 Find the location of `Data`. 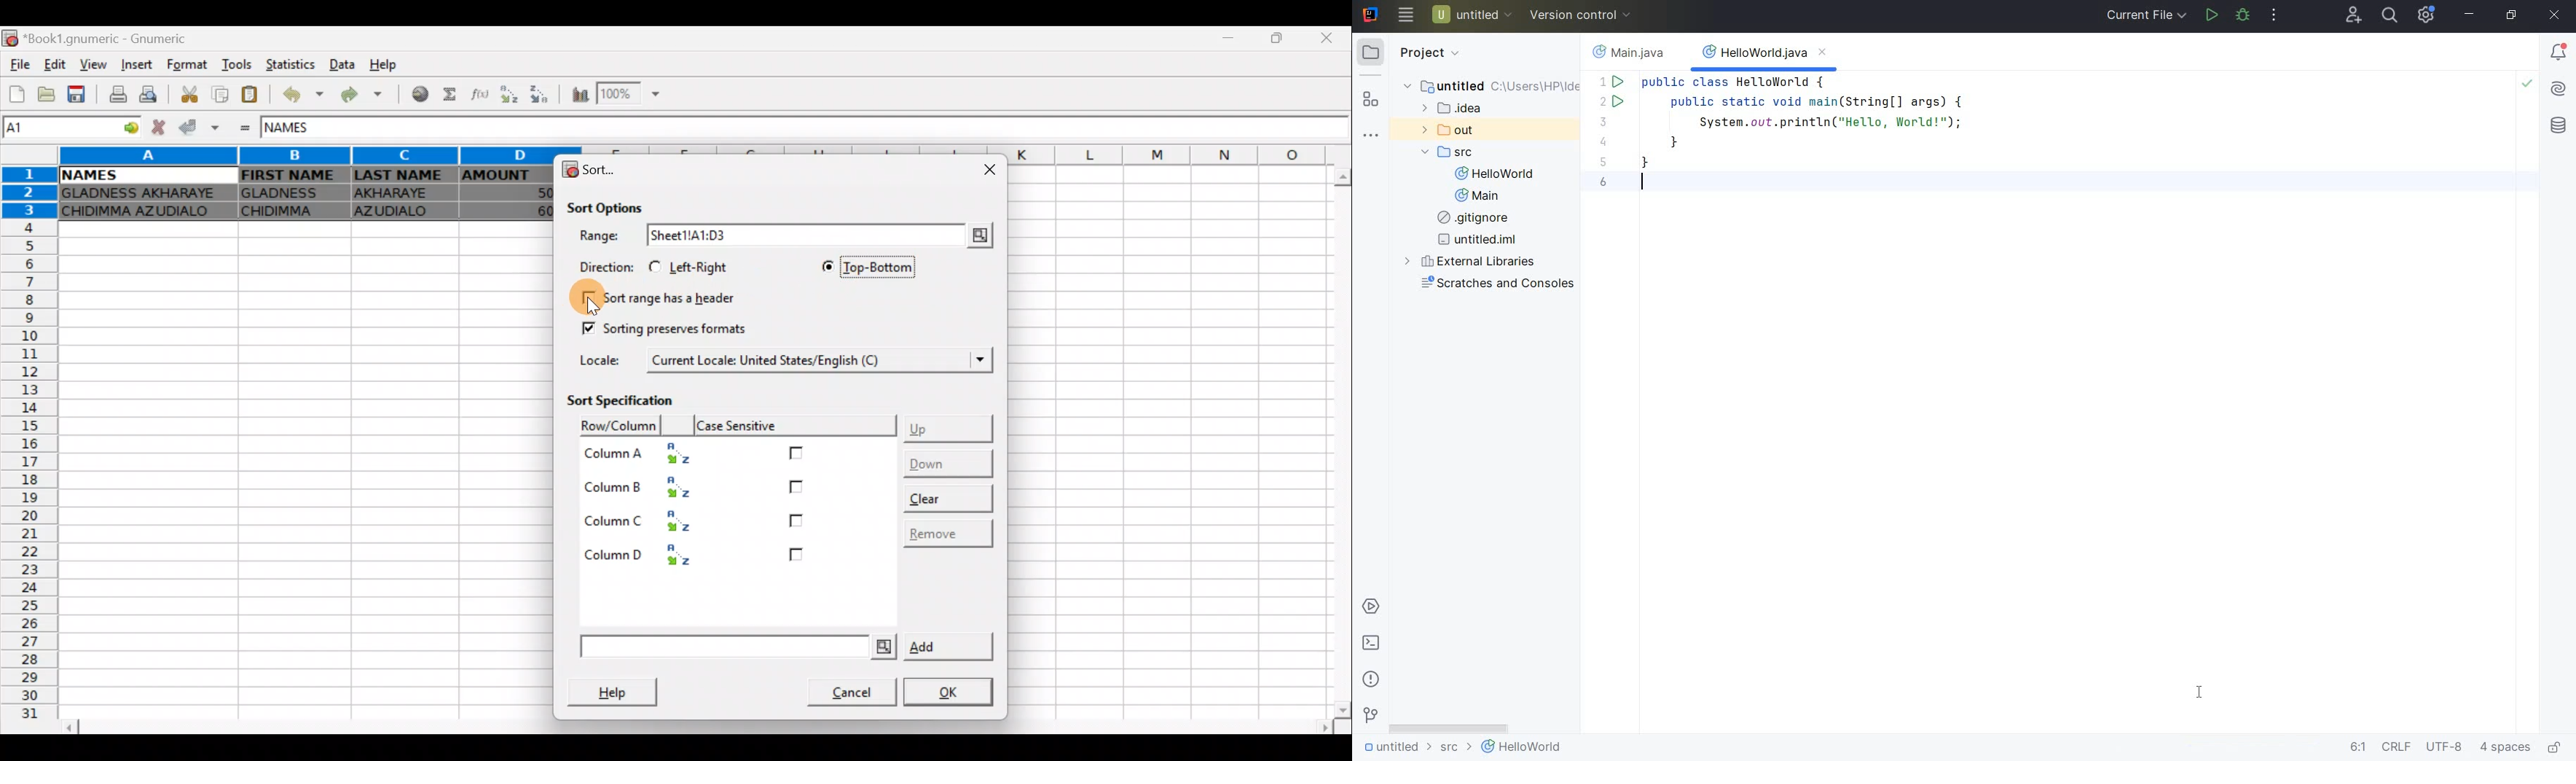

Data is located at coordinates (341, 63).